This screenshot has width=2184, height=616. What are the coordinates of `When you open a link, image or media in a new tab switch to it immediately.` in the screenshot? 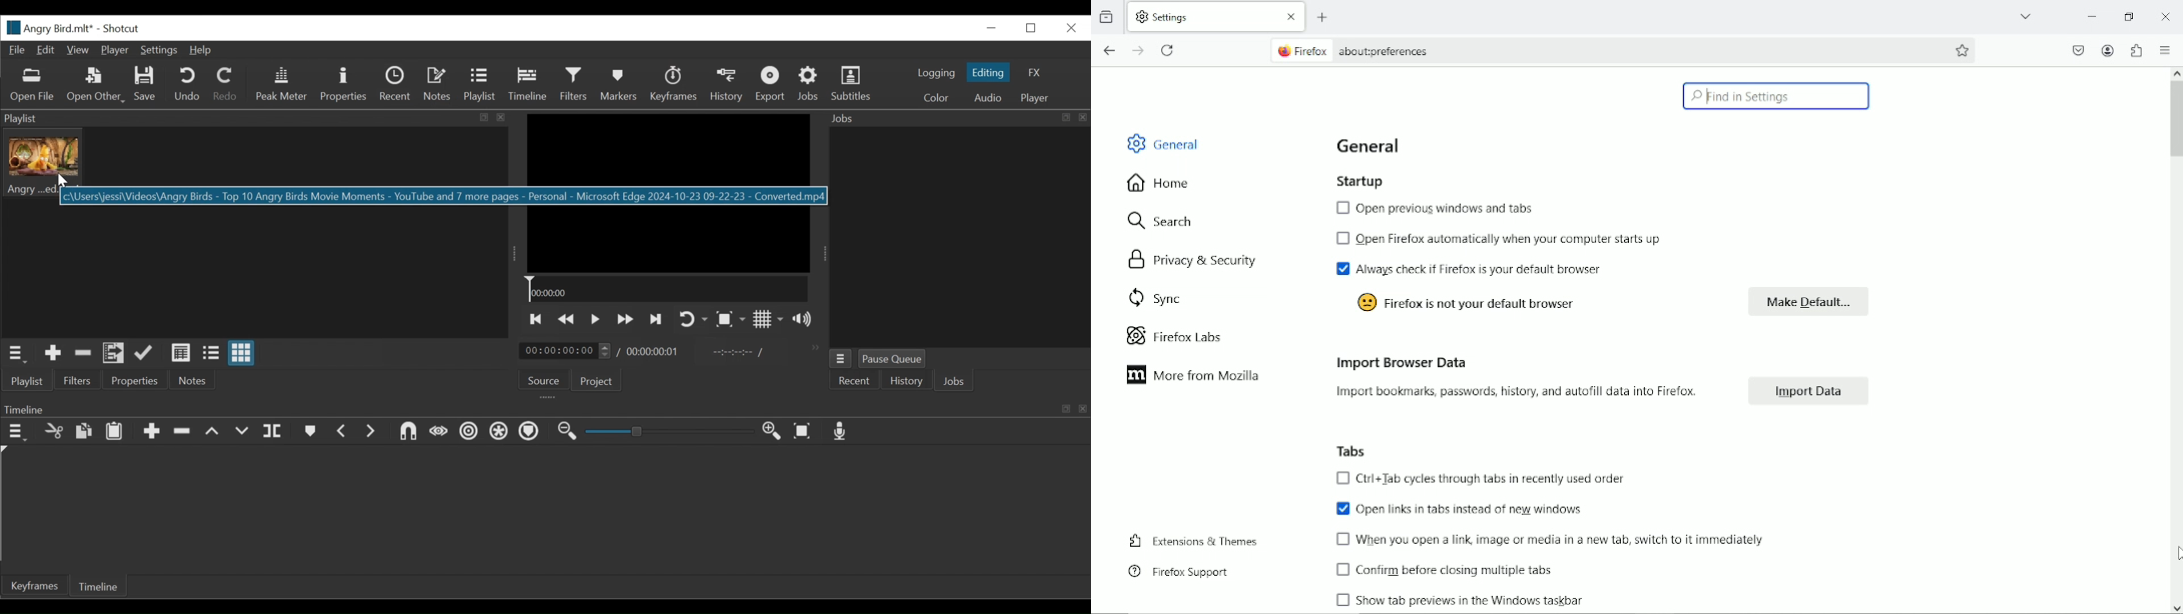 It's located at (1563, 542).